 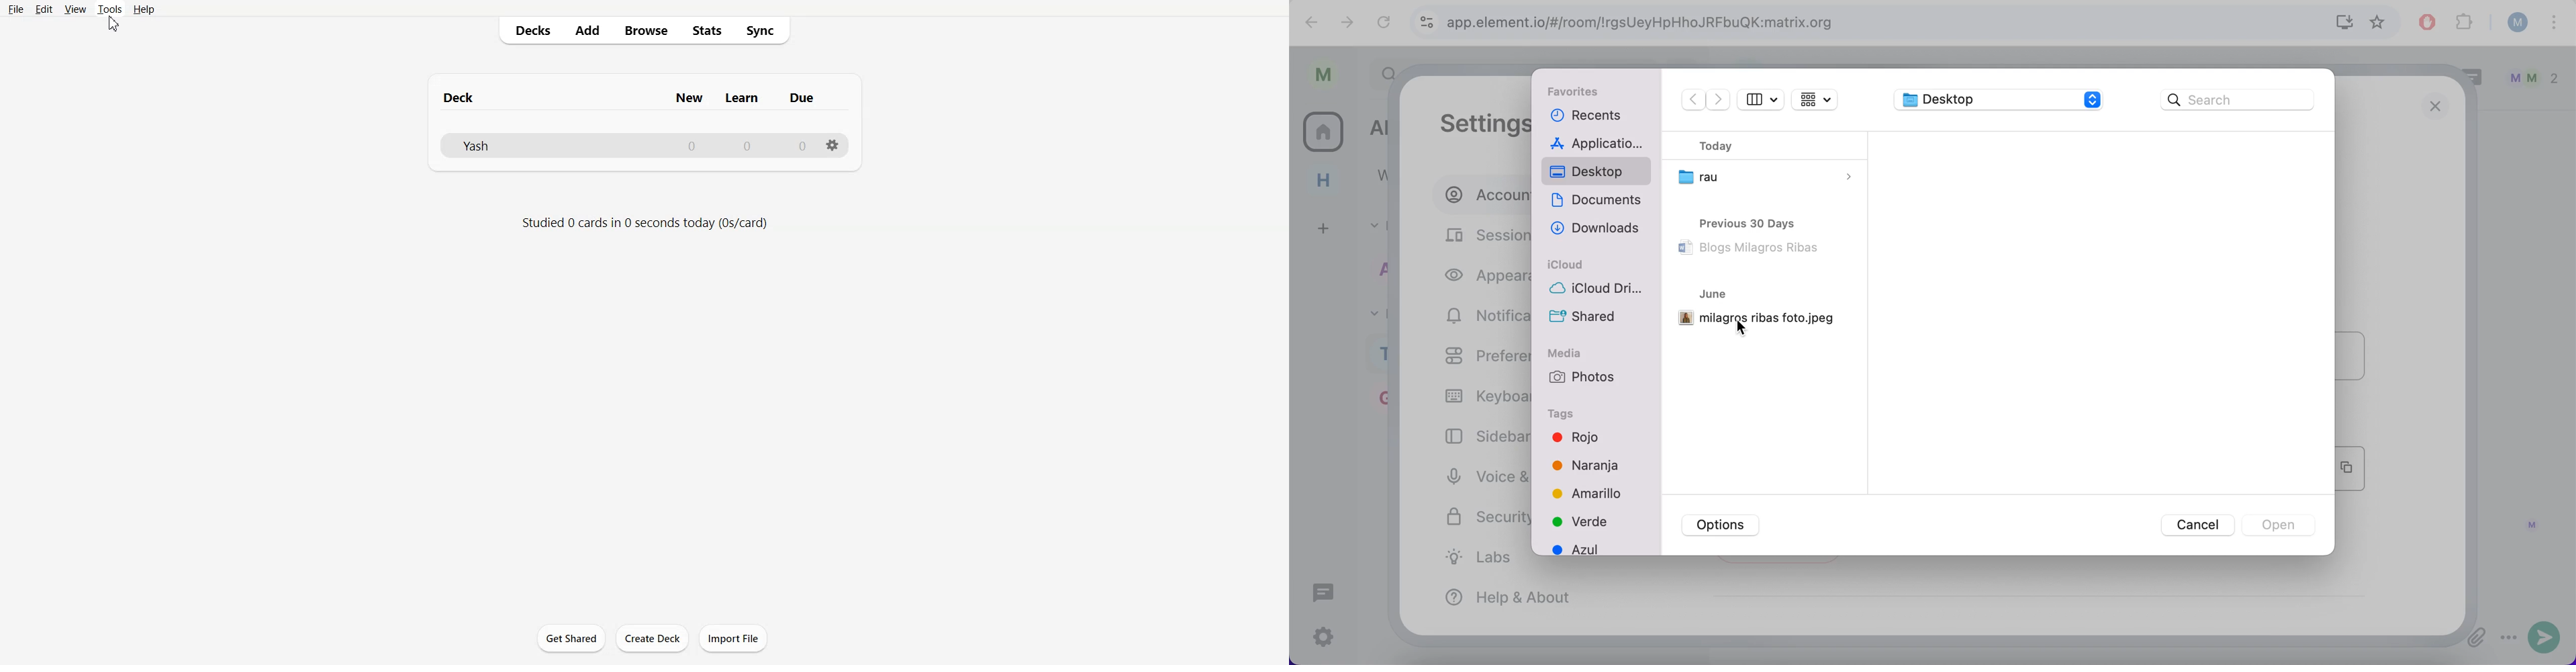 I want to click on backward, so click(x=1307, y=23).